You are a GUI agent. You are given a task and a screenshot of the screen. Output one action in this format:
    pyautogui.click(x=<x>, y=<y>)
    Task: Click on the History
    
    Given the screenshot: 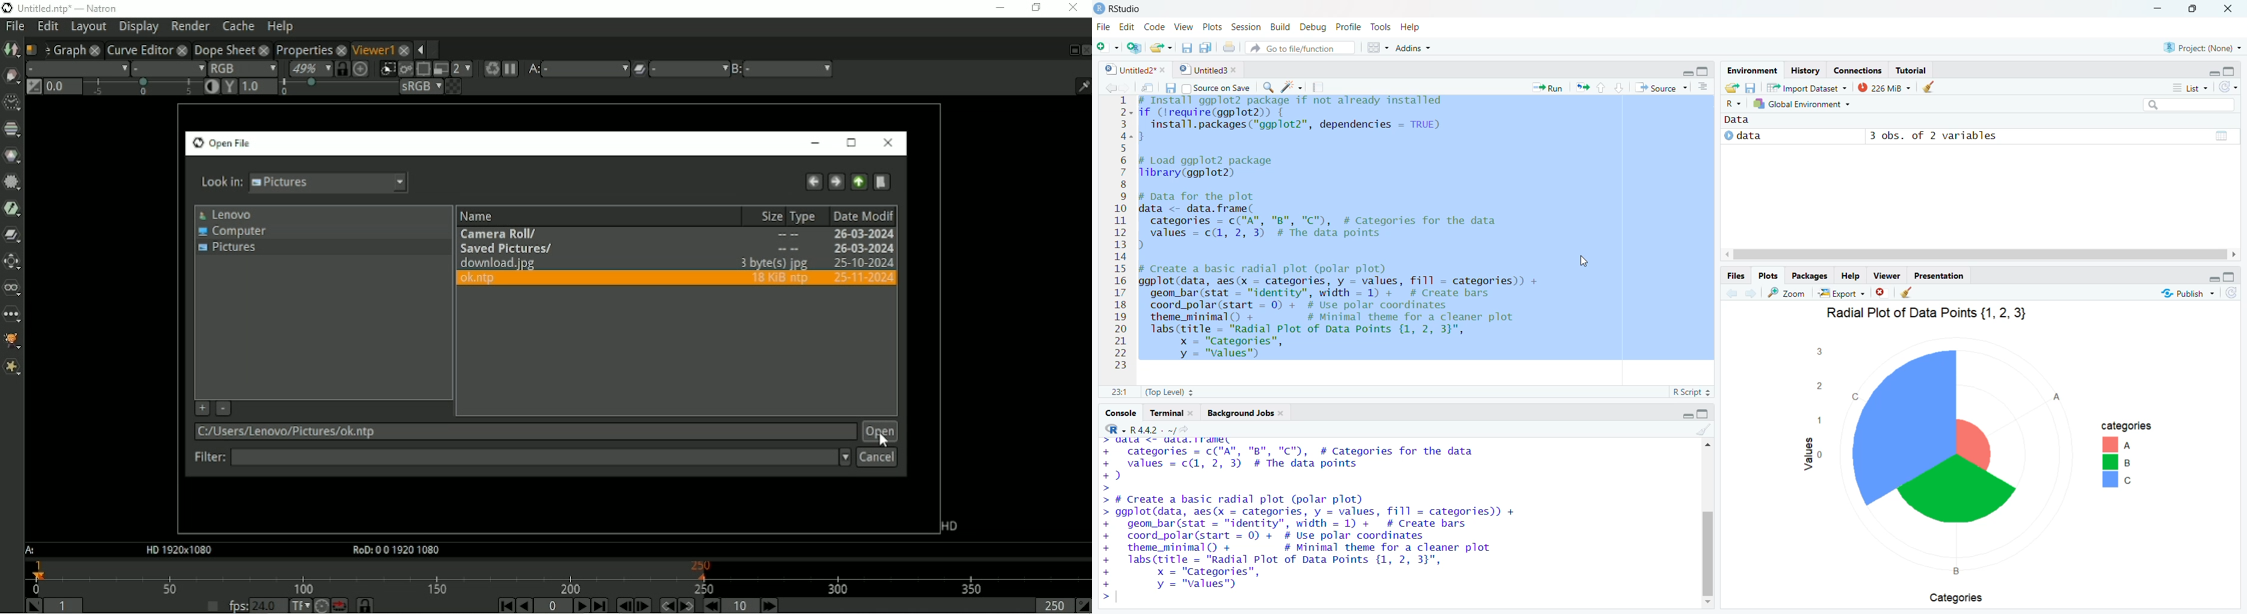 What is the action you would take?
    pyautogui.click(x=1807, y=70)
    